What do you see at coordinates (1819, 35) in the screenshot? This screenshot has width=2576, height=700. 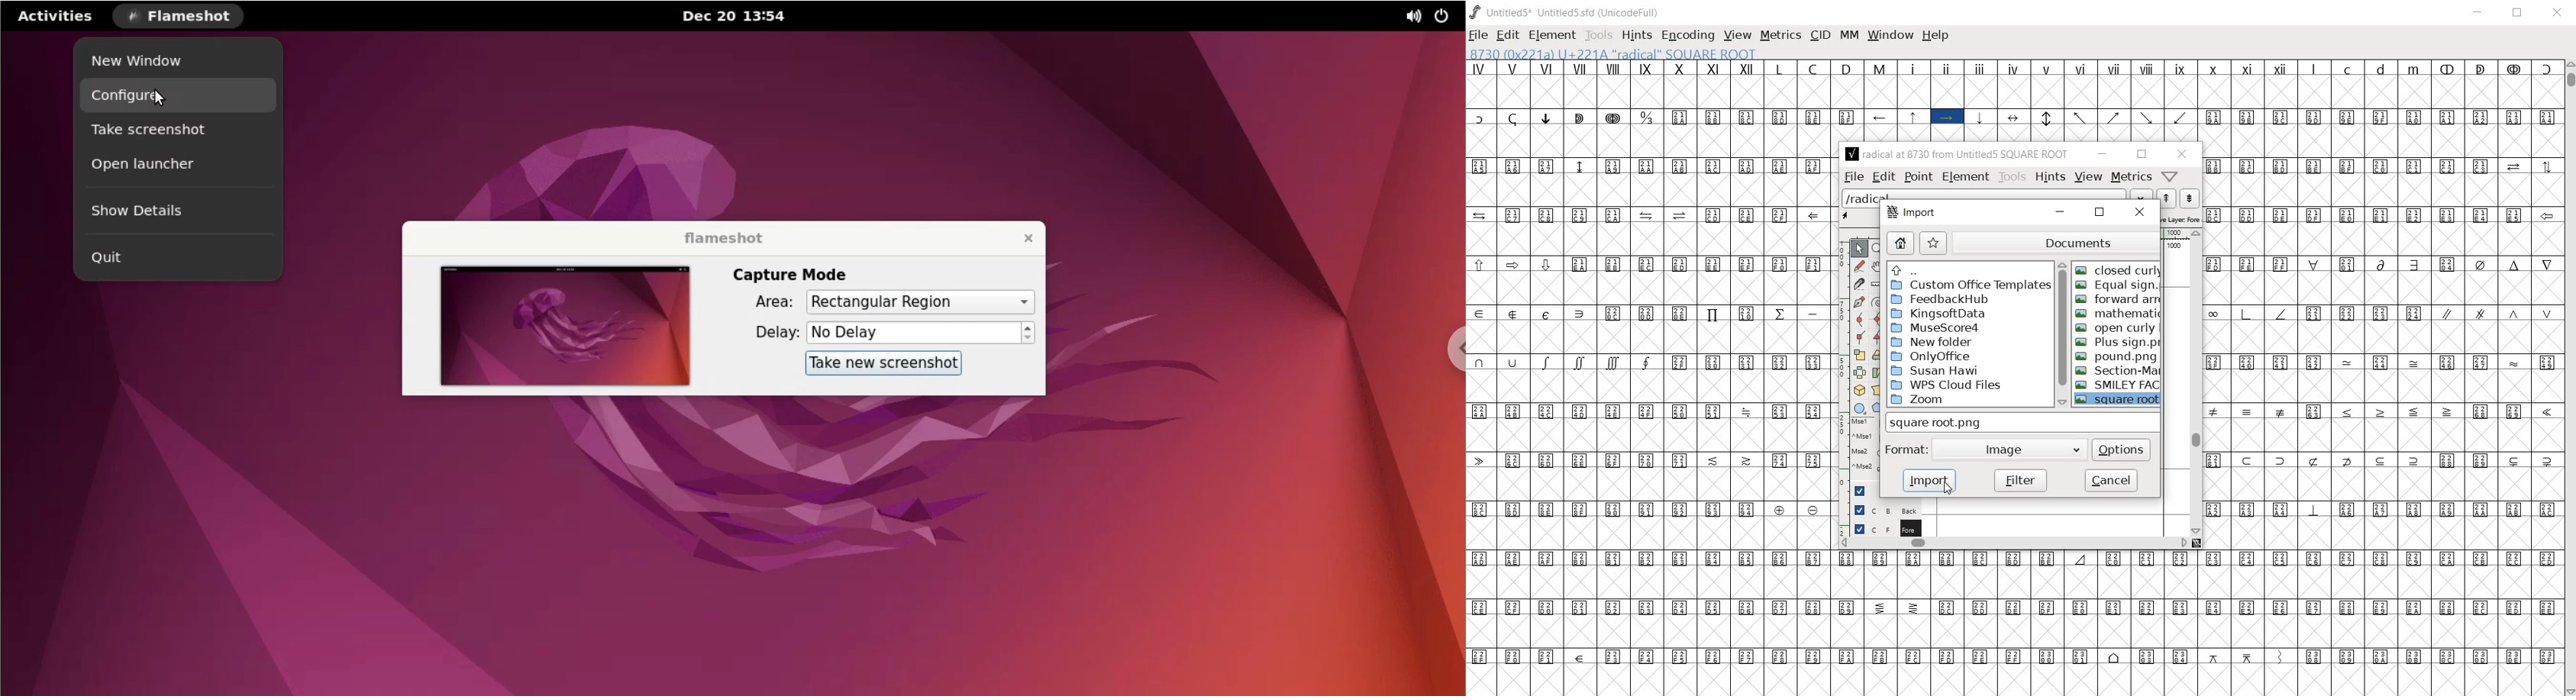 I see `CID` at bounding box center [1819, 35].